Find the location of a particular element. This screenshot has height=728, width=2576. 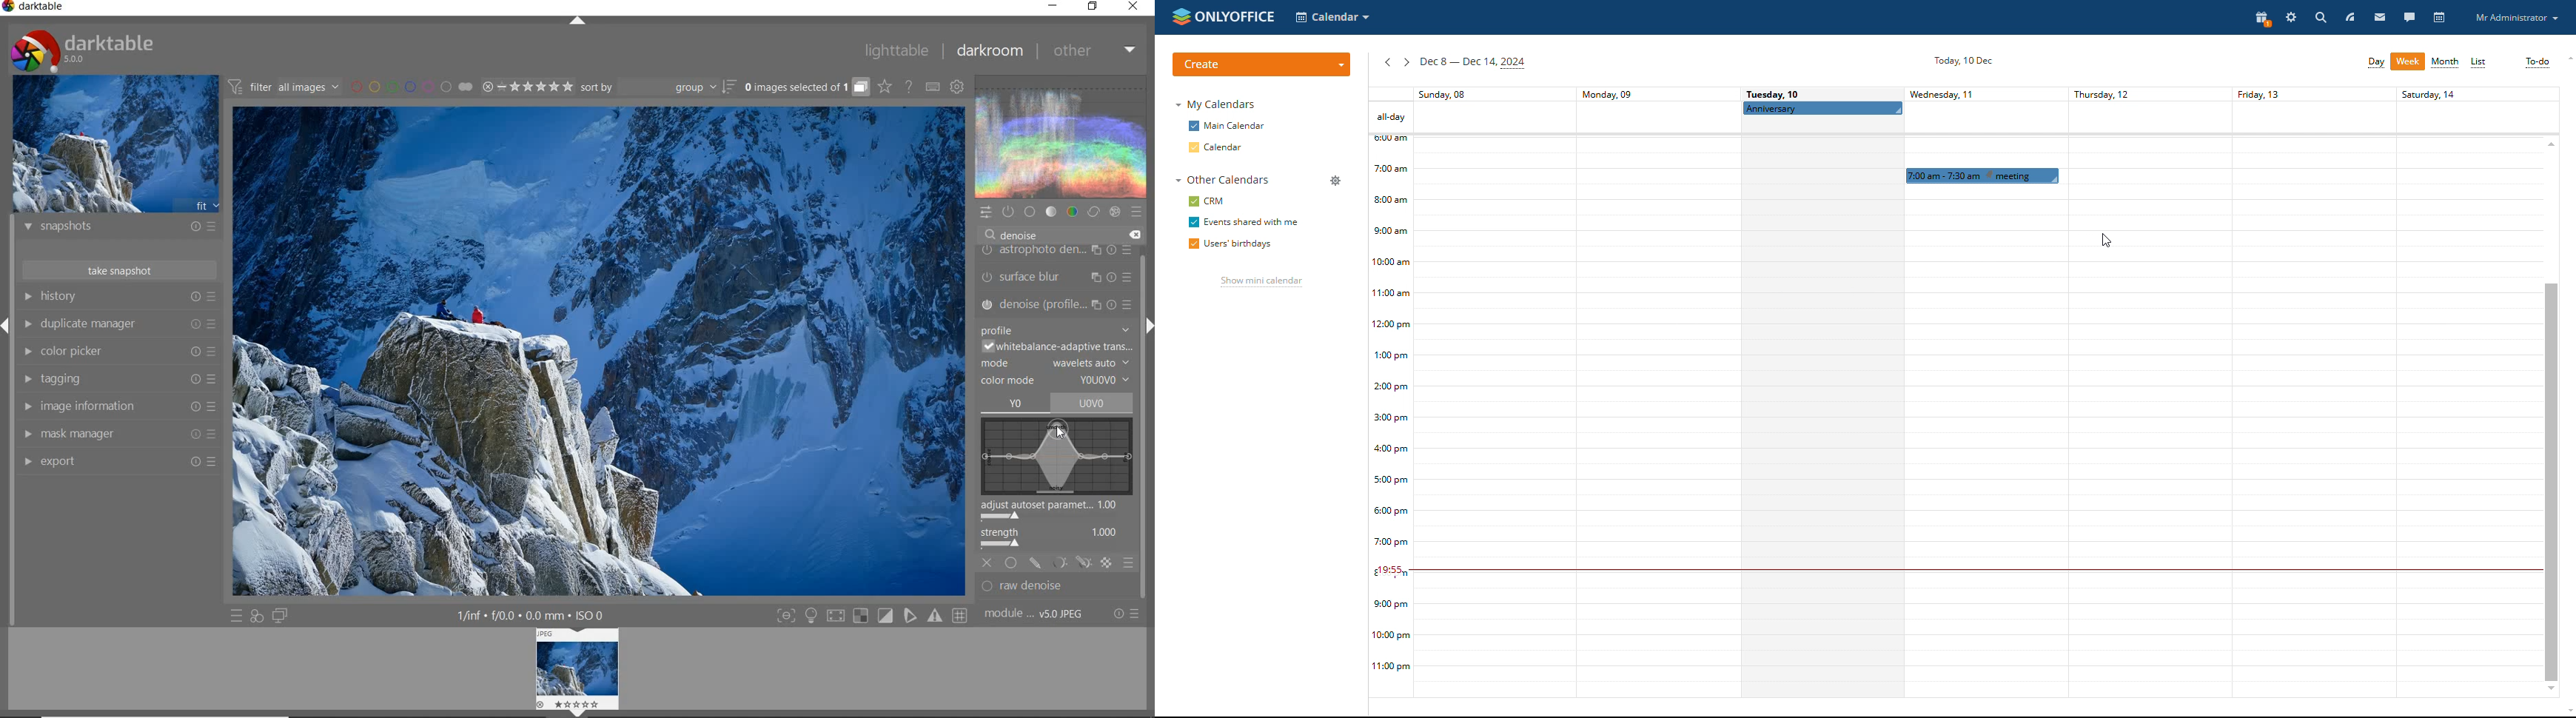

Tuesday, 10 is located at coordinates (1774, 93).